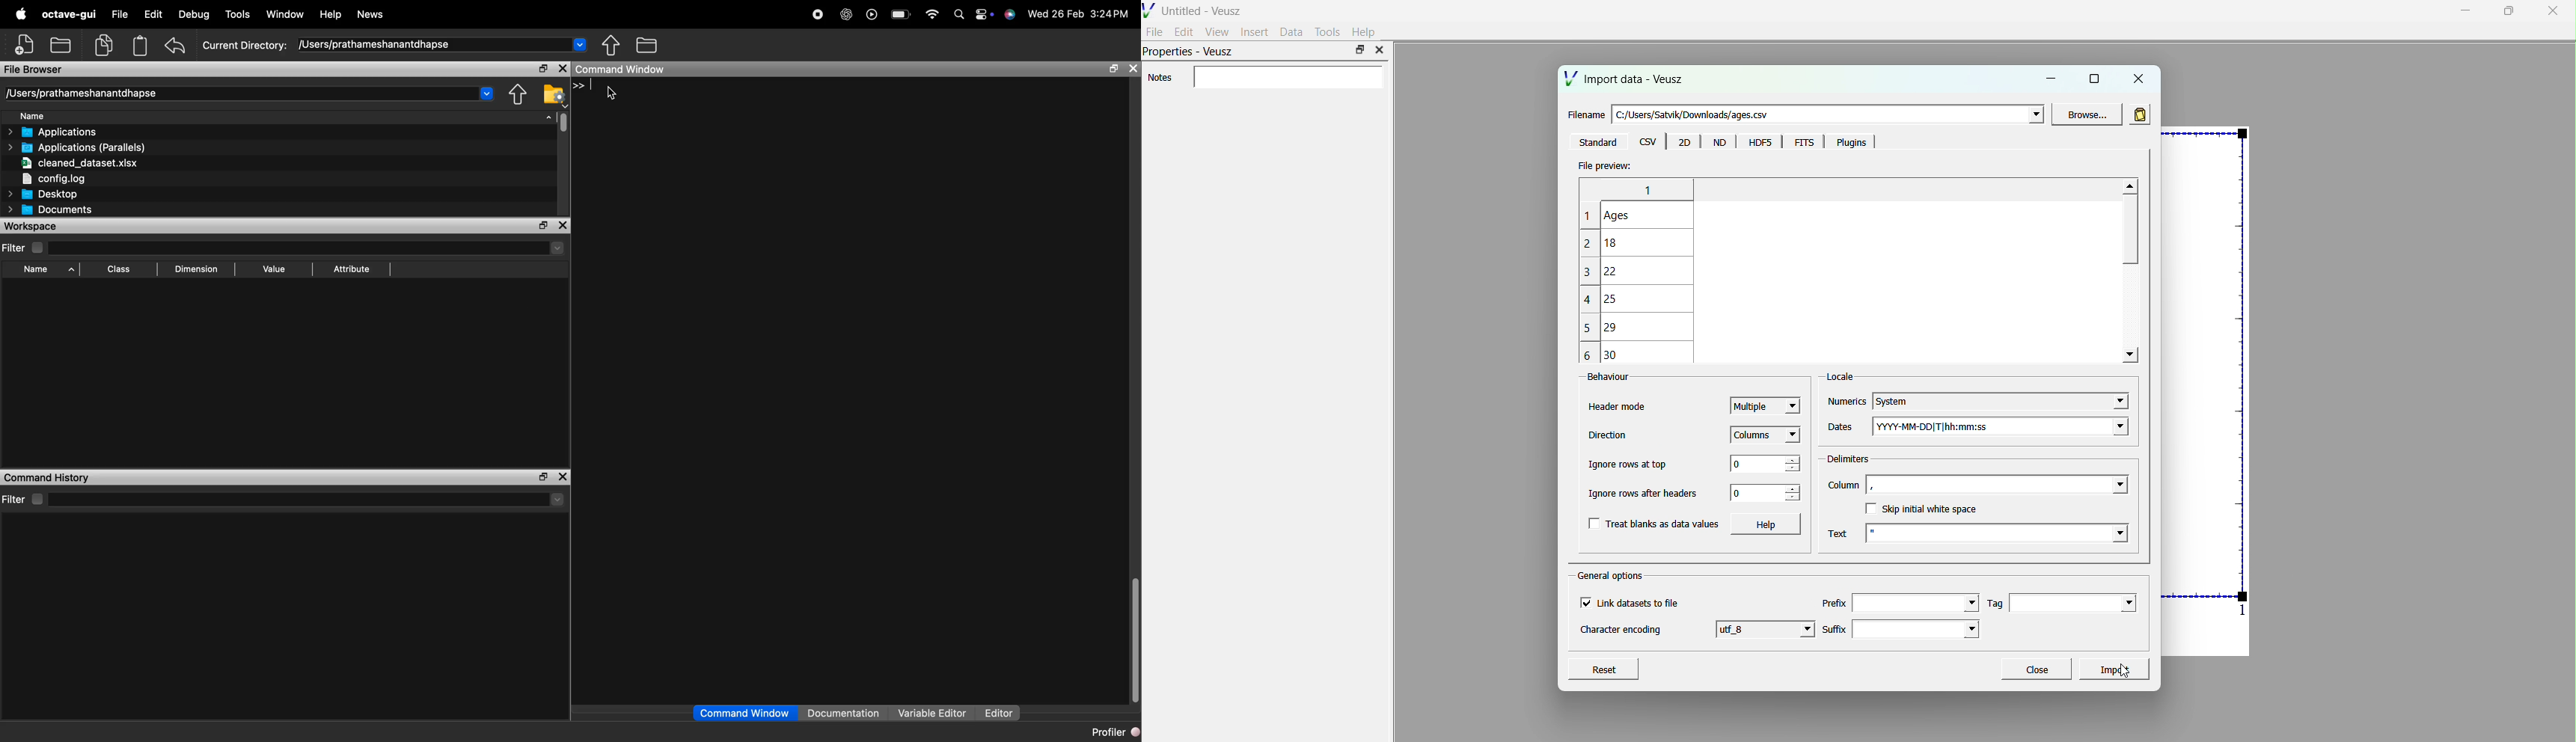 This screenshot has height=756, width=2576. What do you see at coordinates (116, 270) in the screenshot?
I see `Class` at bounding box center [116, 270].